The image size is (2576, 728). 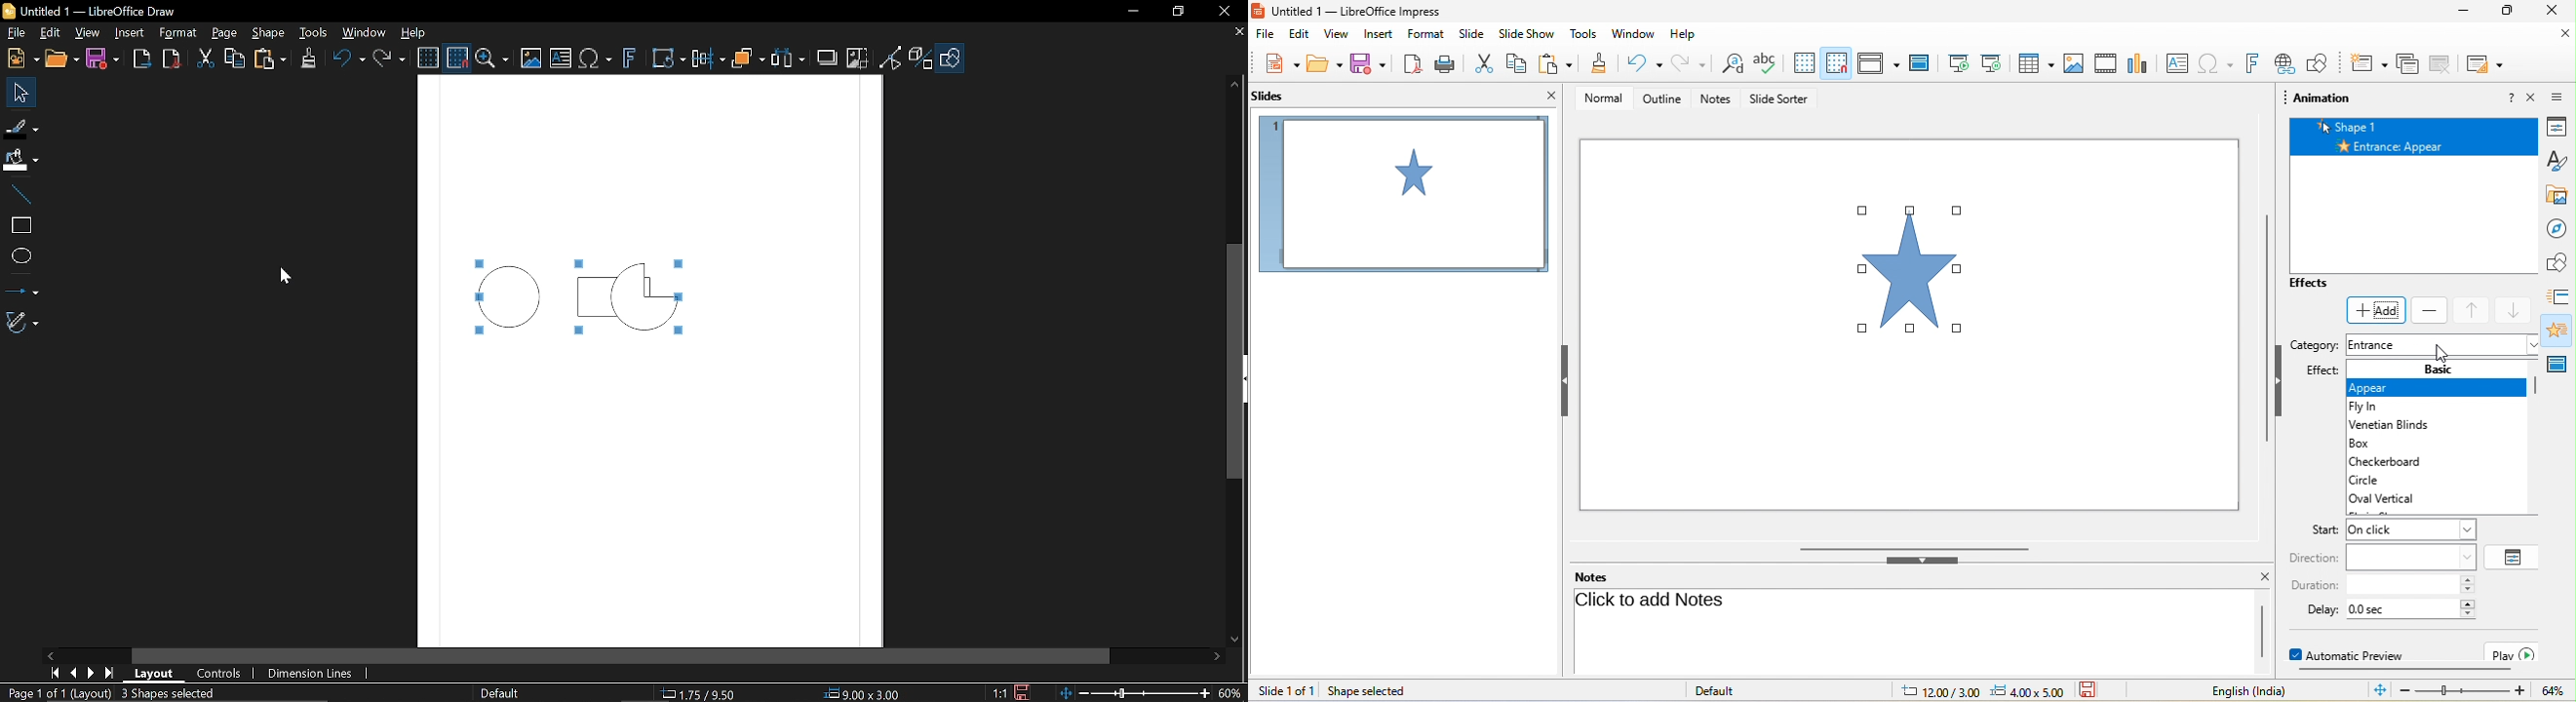 I want to click on display to grid, so click(x=1807, y=61).